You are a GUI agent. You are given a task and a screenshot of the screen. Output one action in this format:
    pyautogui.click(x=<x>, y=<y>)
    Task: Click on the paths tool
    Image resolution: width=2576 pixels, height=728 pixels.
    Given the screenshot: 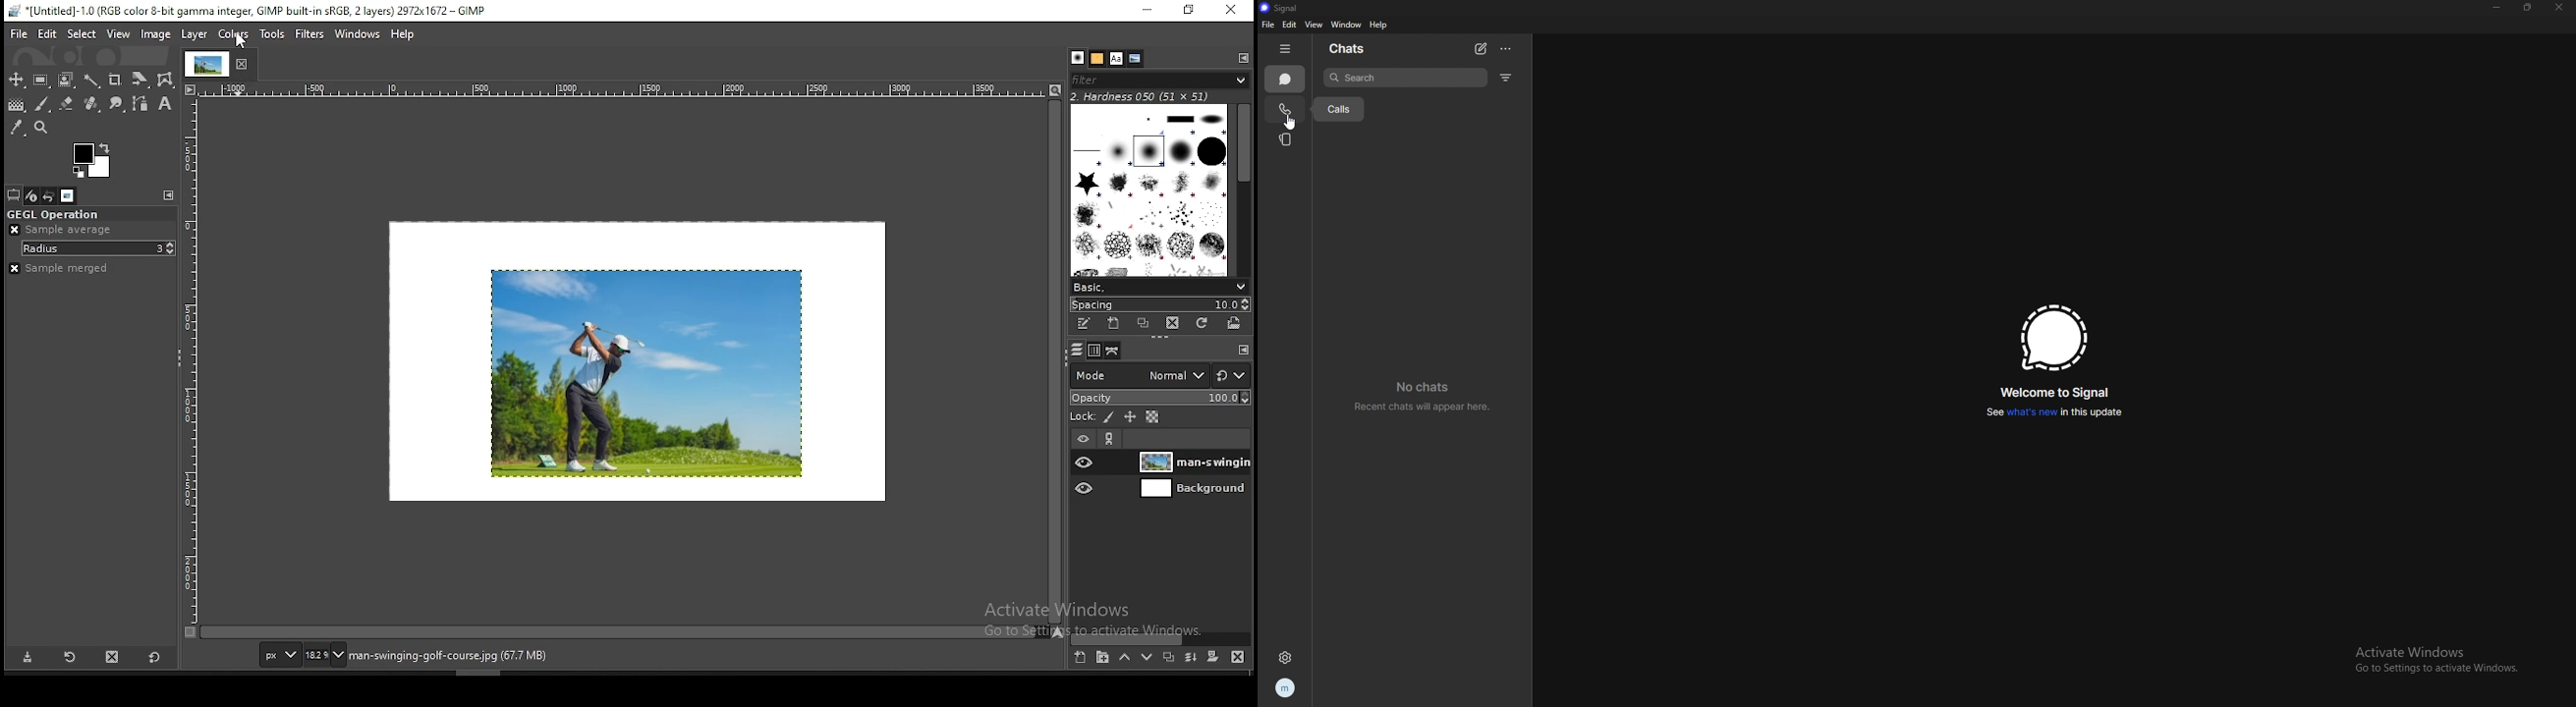 What is the action you would take?
    pyautogui.click(x=143, y=107)
    